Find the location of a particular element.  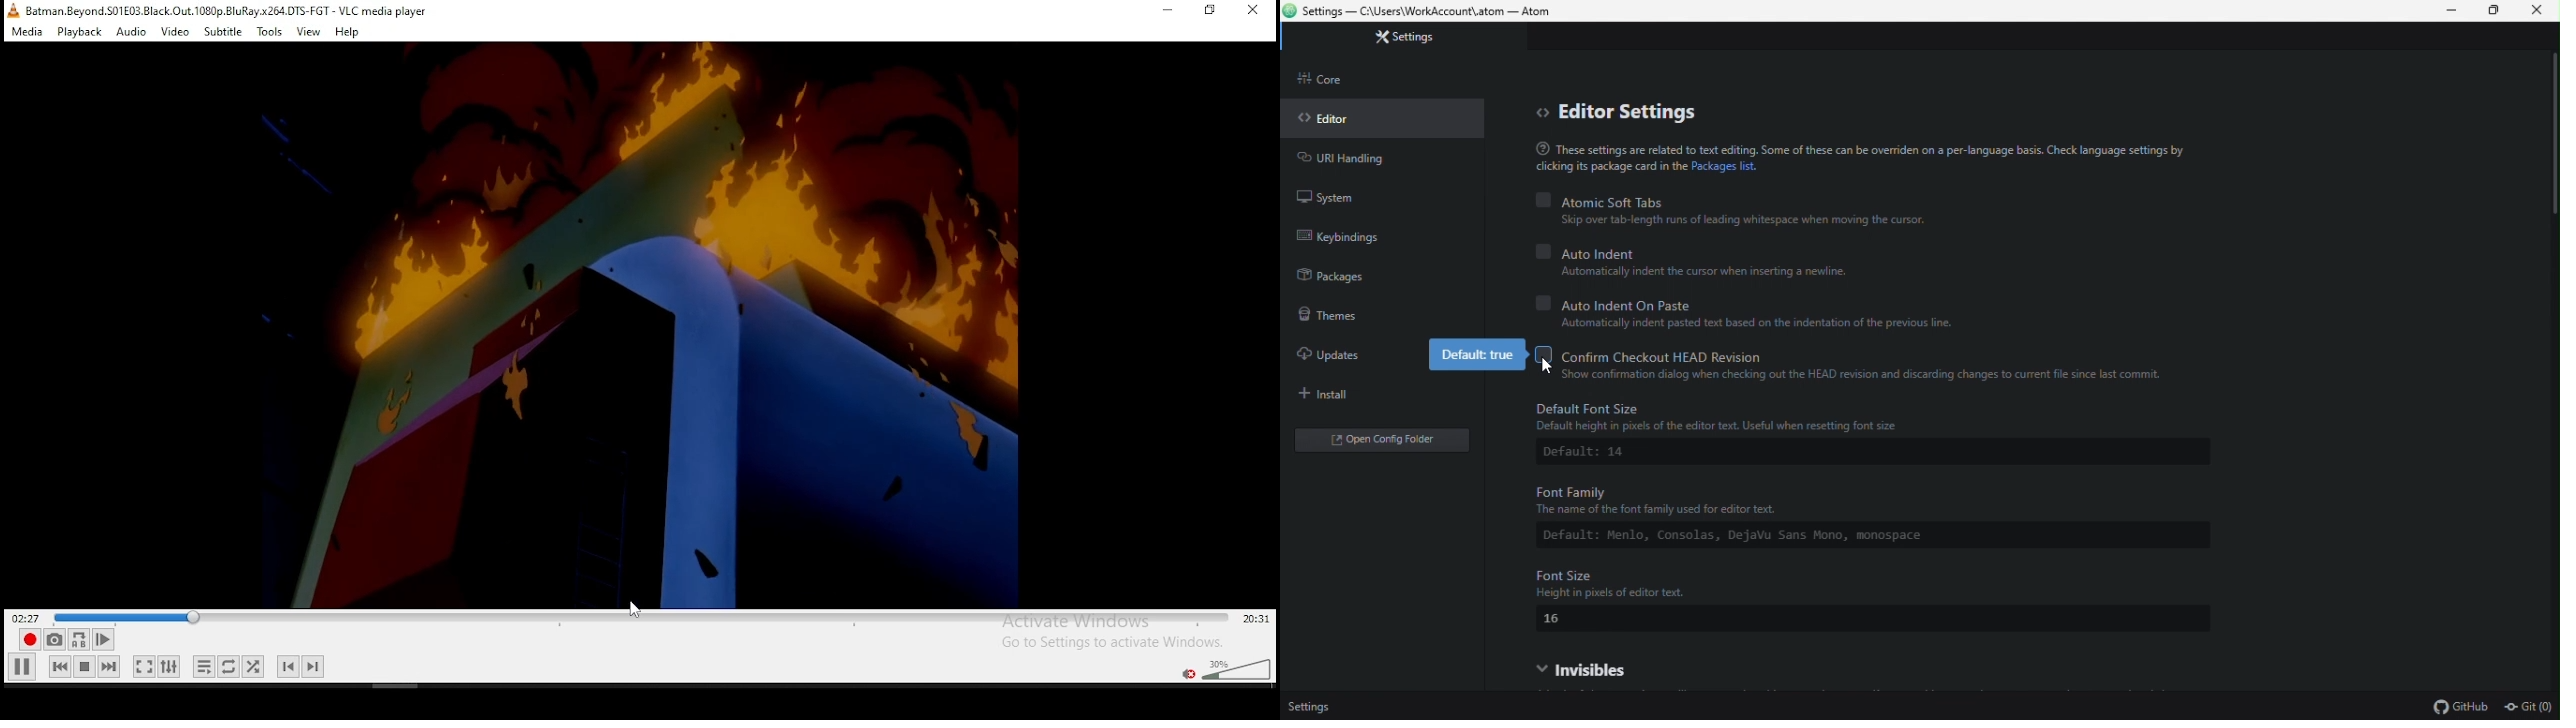

editor settings is located at coordinates (1621, 109).